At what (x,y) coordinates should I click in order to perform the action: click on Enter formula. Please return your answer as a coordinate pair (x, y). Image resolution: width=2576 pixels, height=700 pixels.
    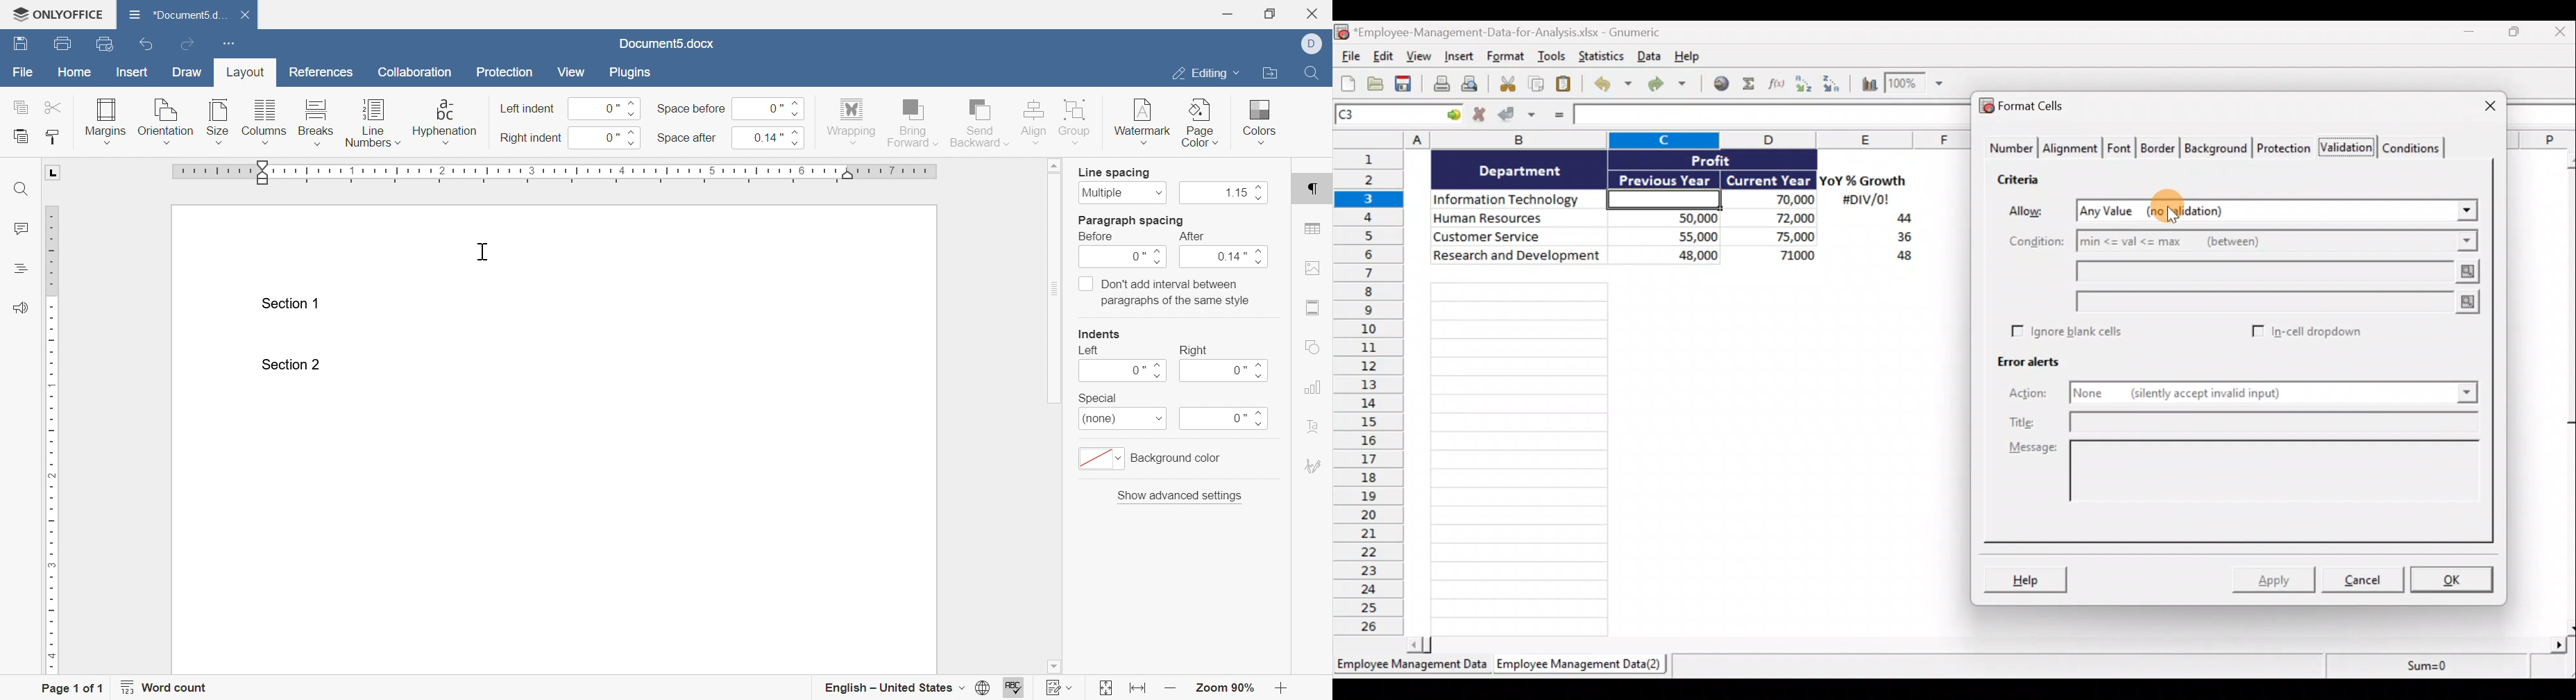
    Looking at the image, I should click on (1557, 117).